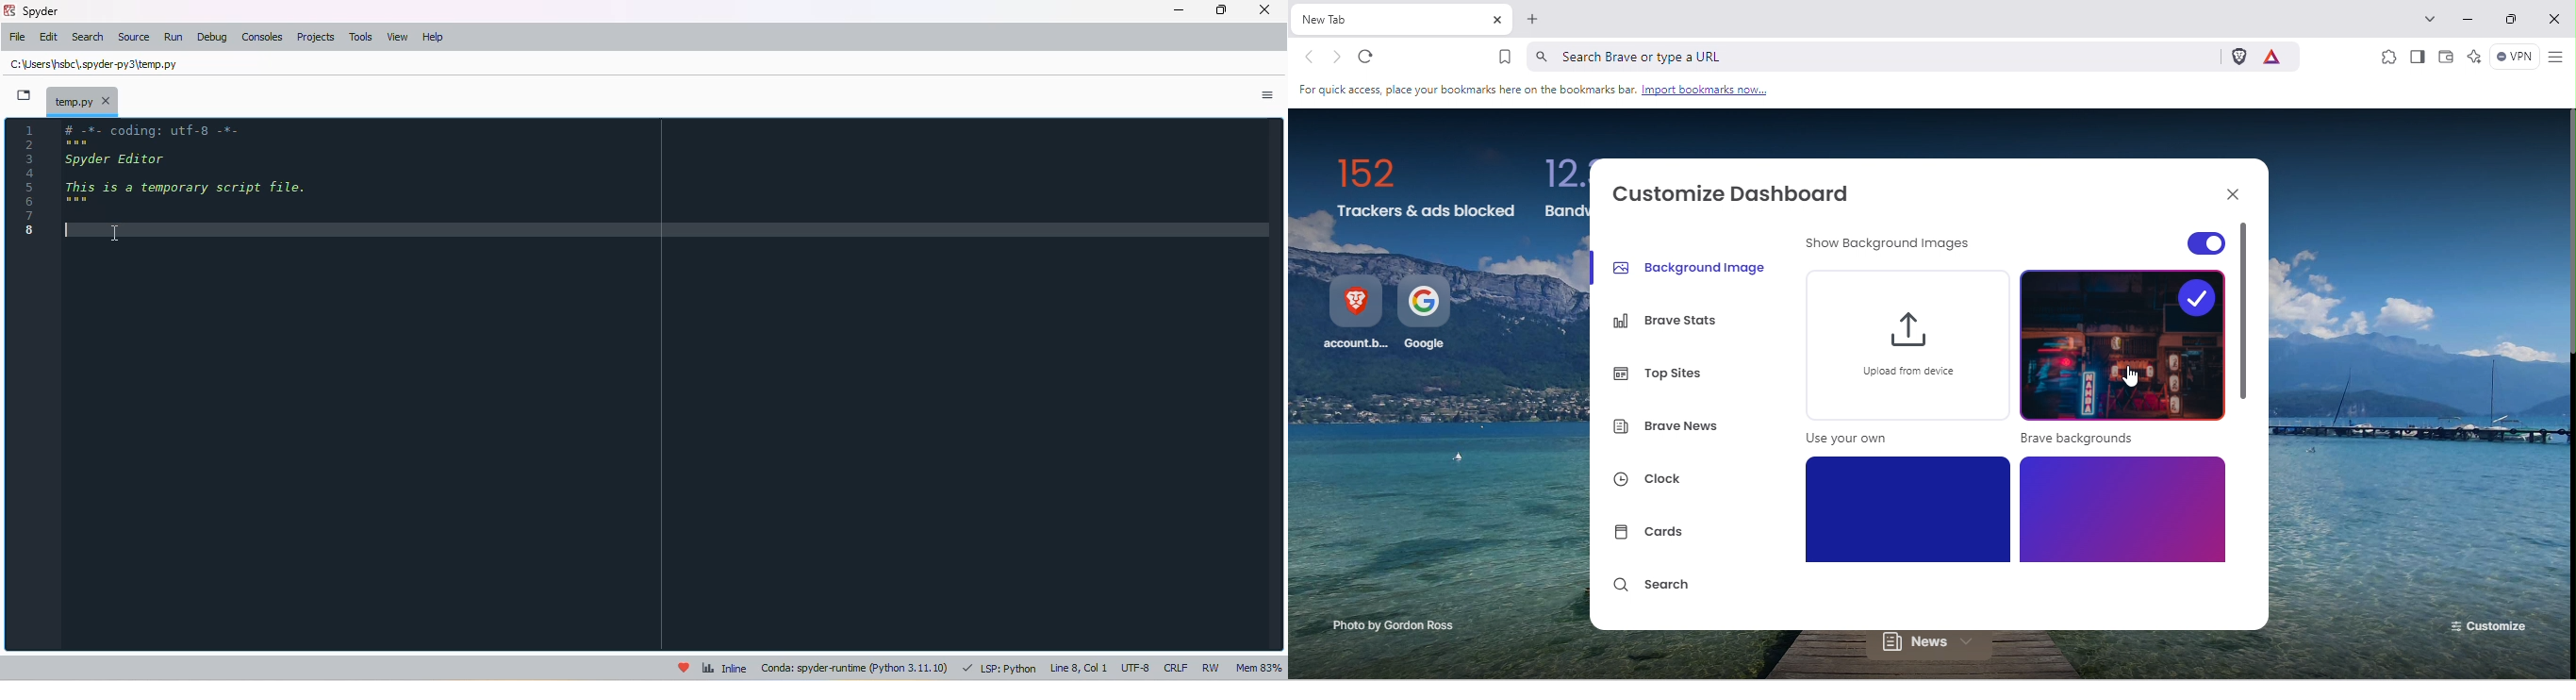 This screenshot has width=2576, height=700. Describe the element at coordinates (434, 37) in the screenshot. I see `help` at that location.